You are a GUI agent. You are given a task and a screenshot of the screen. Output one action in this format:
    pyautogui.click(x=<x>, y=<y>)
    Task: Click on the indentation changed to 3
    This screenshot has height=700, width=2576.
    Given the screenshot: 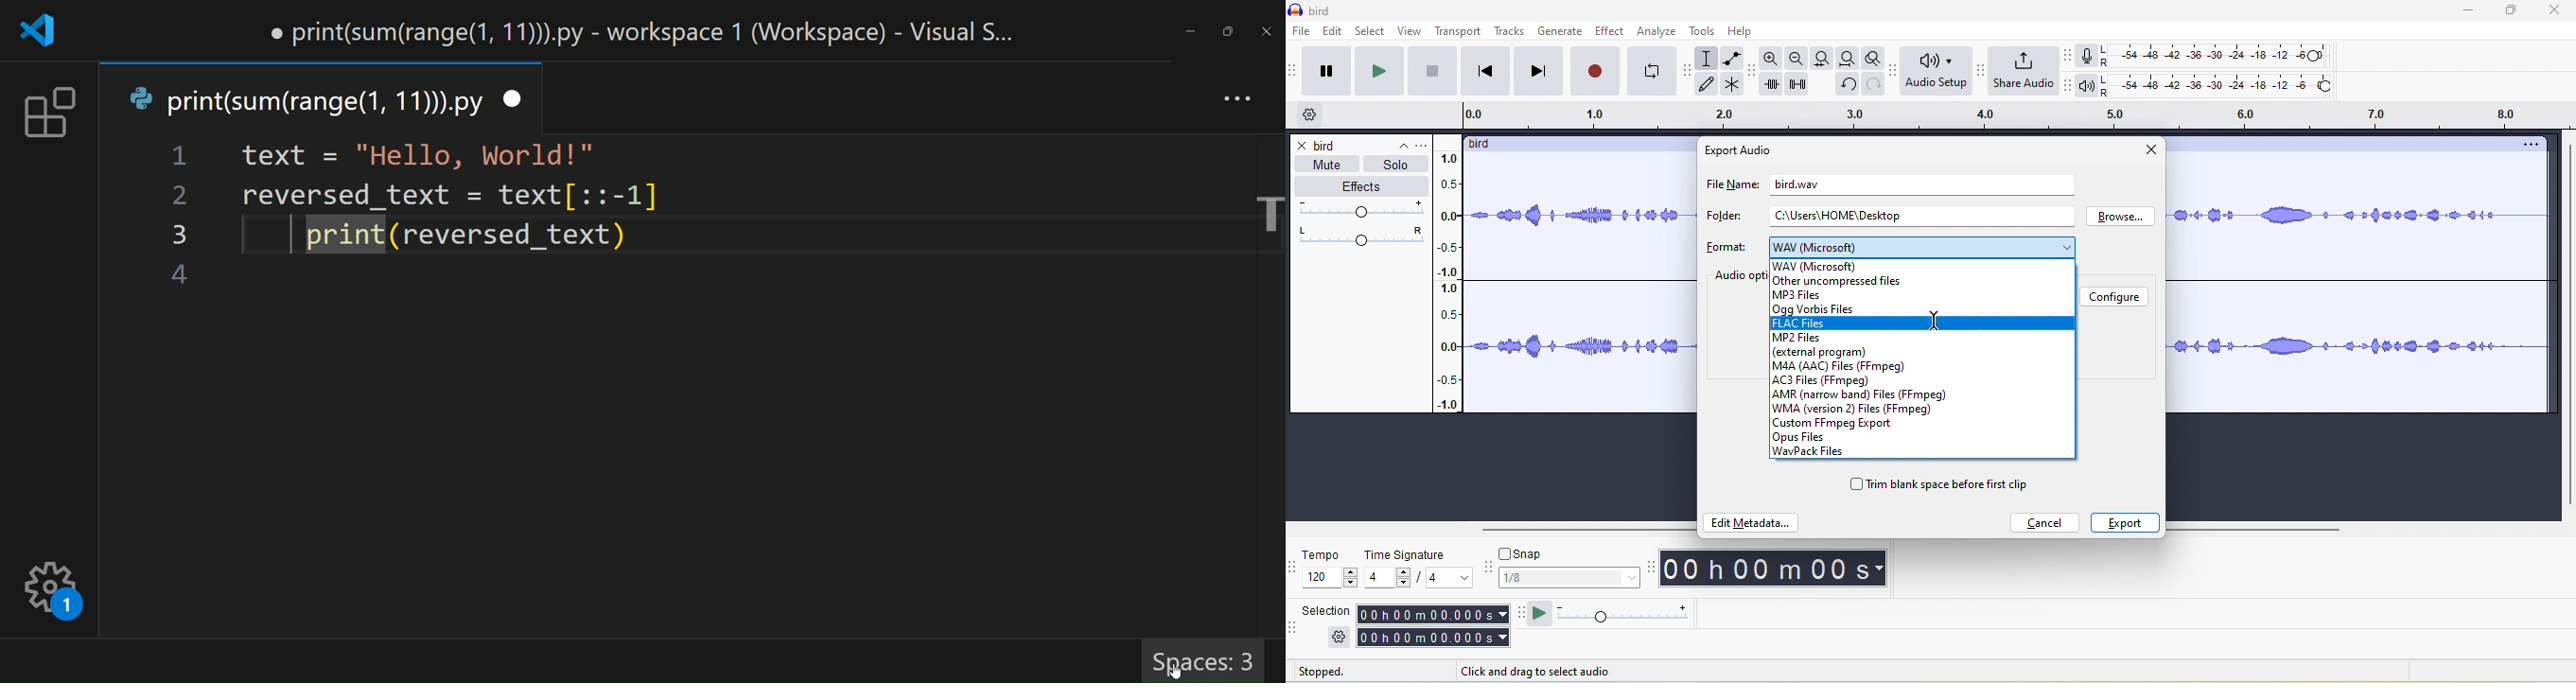 What is the action you would take?
    pyautogui.click(x=262, y=236)
    